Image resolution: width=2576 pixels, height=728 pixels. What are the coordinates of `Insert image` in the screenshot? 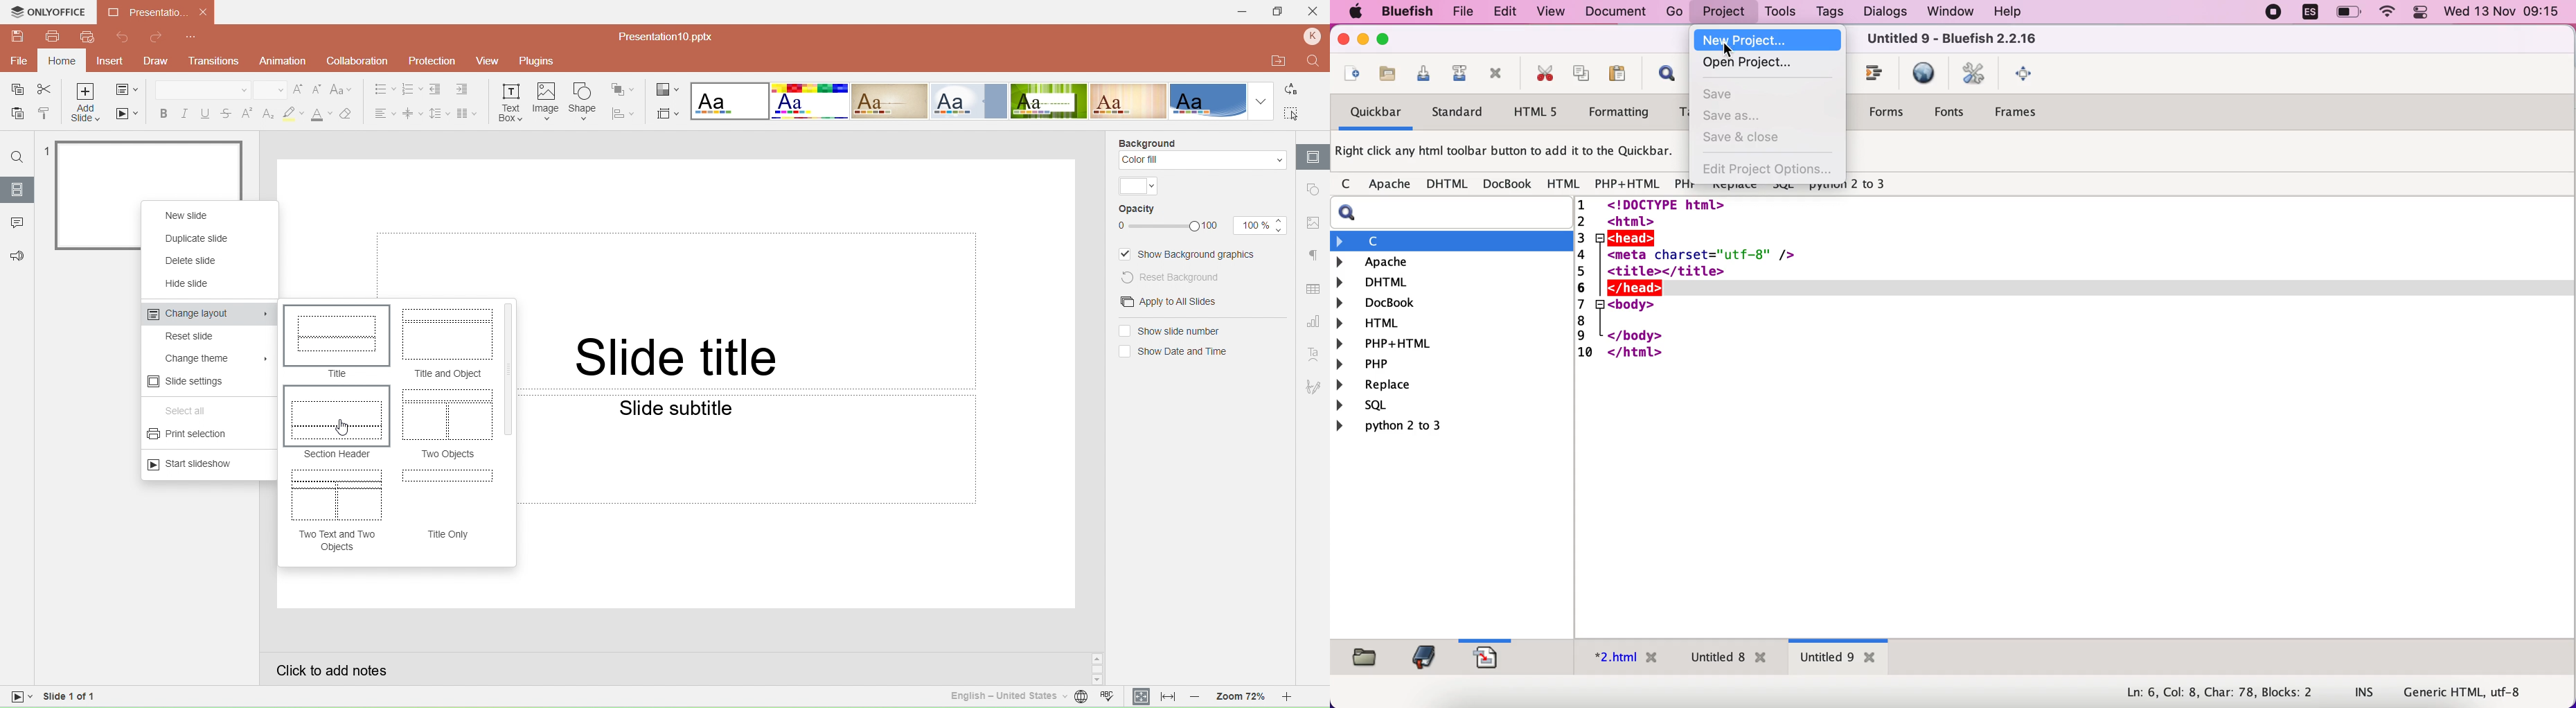 It's located at (547, 102).